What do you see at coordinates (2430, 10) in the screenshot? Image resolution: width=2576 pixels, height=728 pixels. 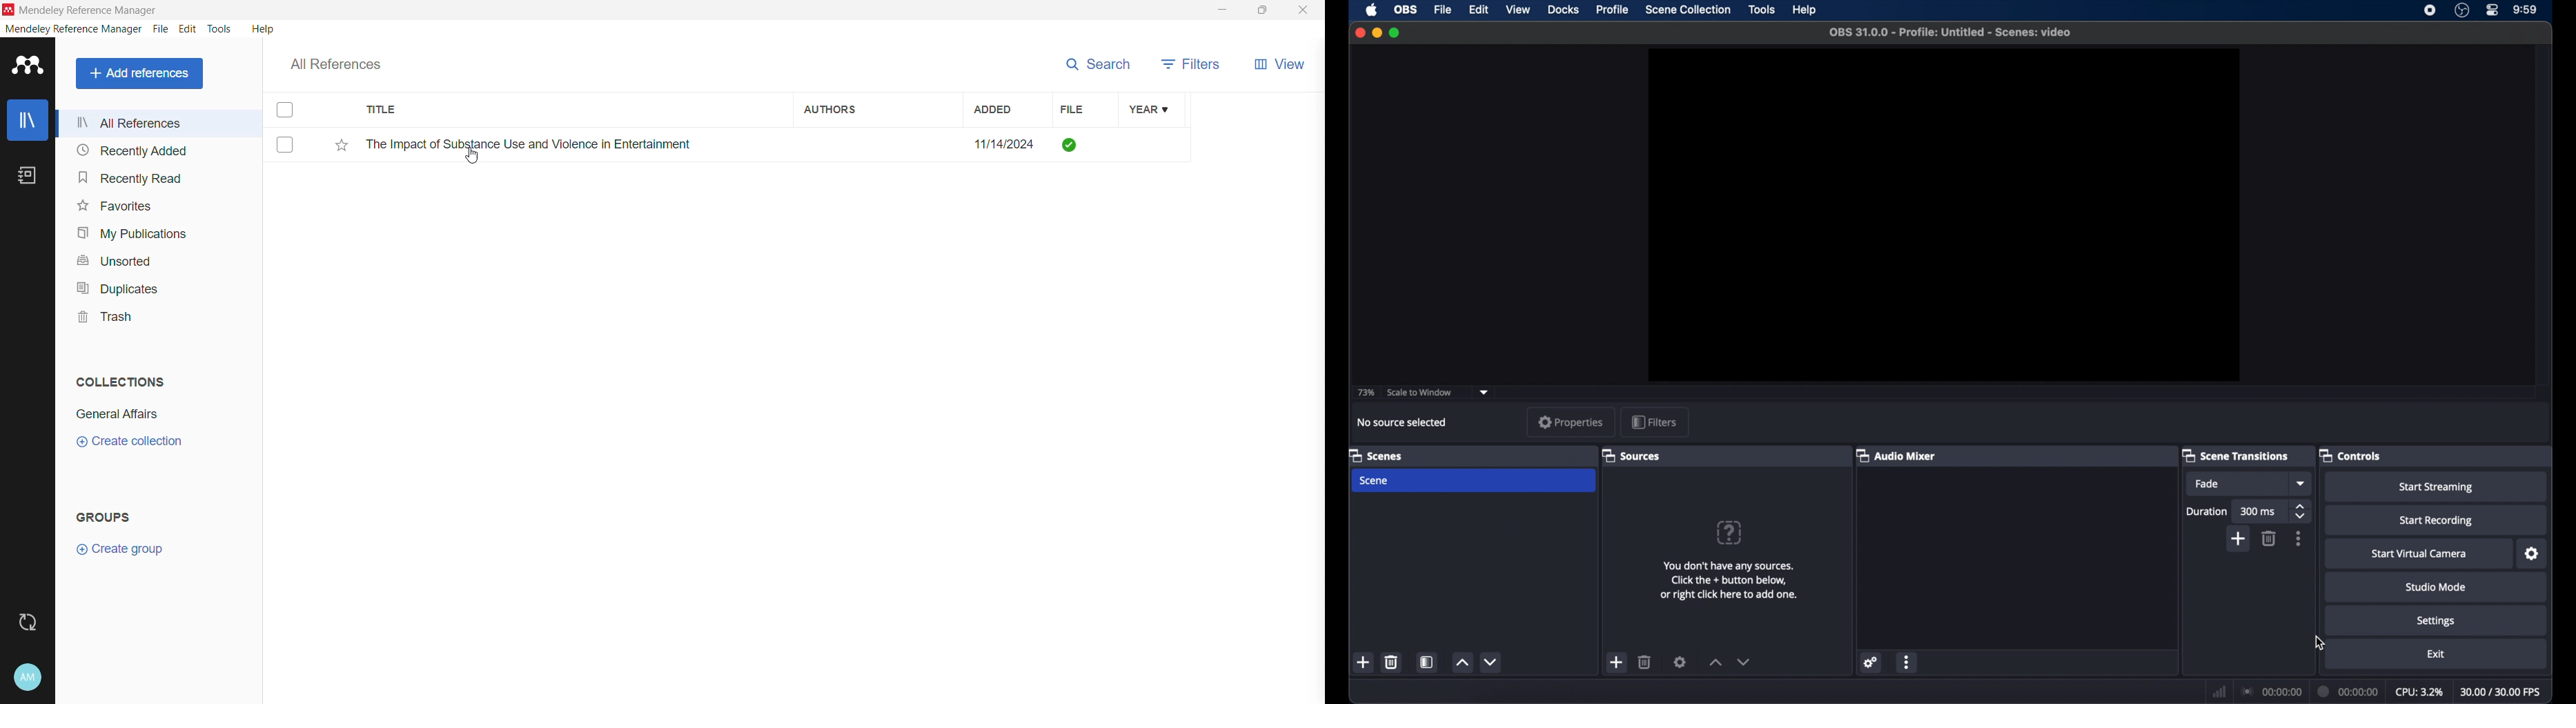 I see `screen recorder icon` at bounding box center [2430, 10].